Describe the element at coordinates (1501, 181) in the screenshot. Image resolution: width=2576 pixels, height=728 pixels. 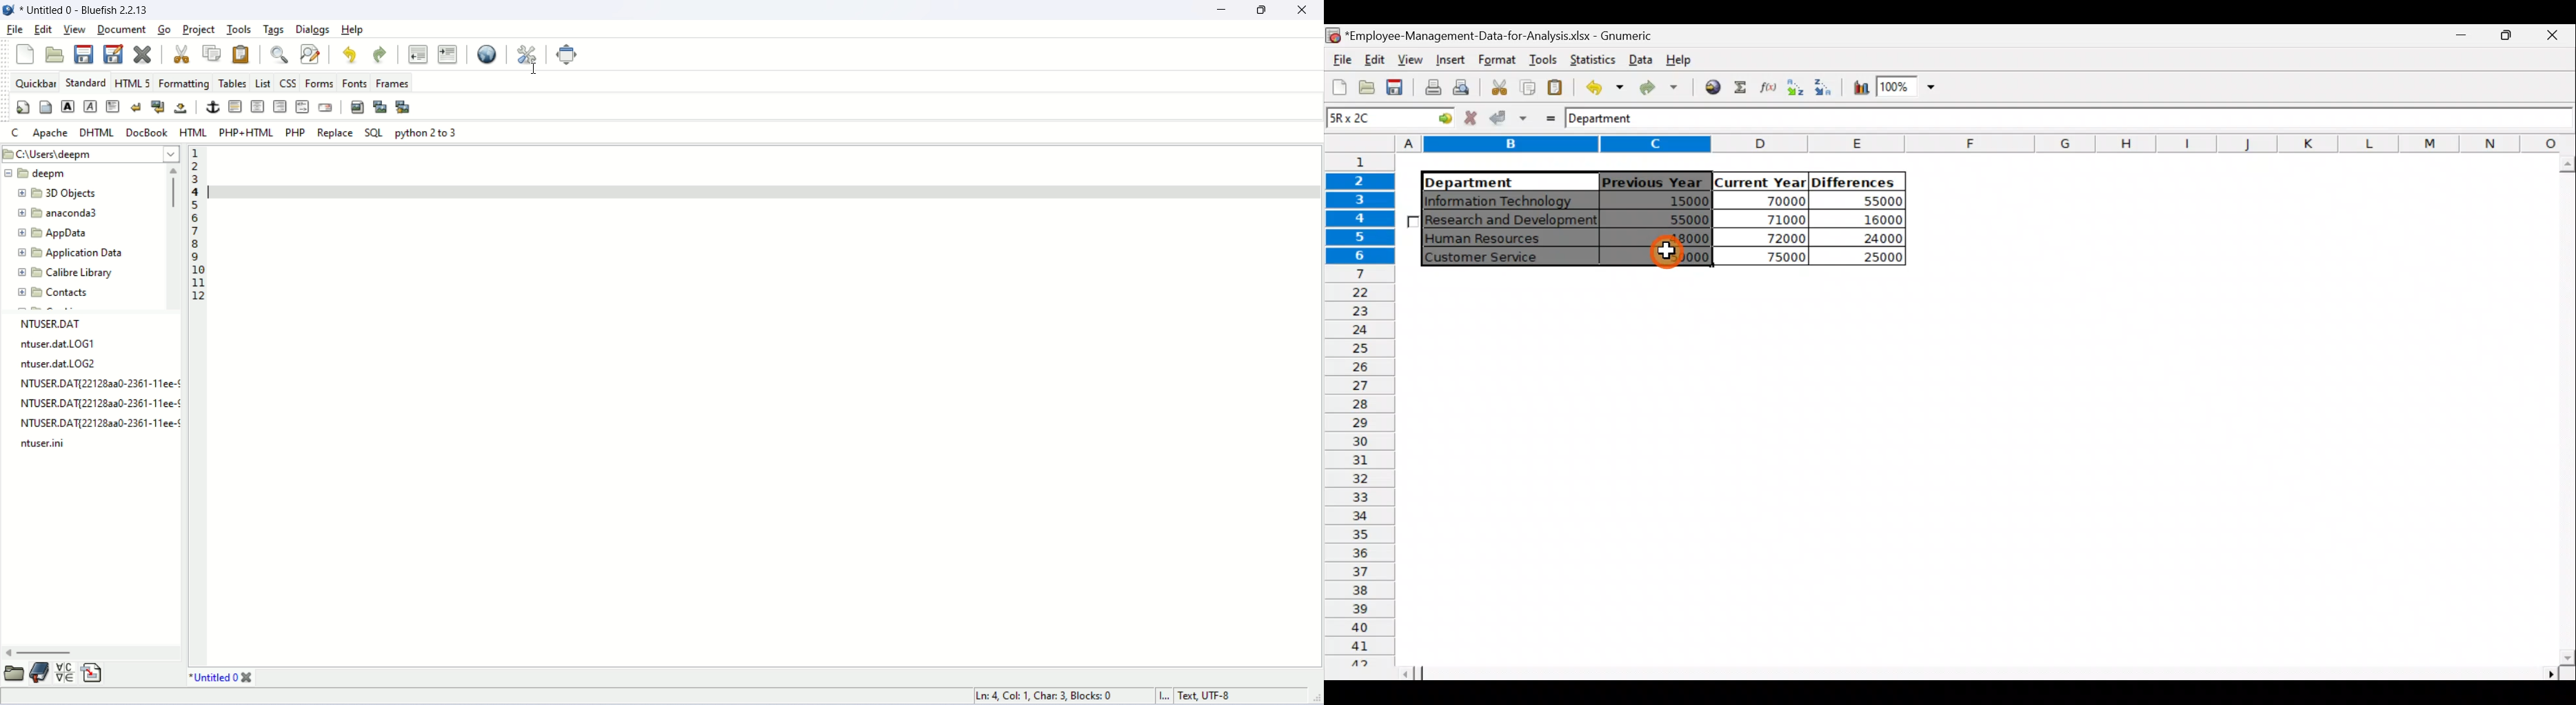
I see `Department` at that location.